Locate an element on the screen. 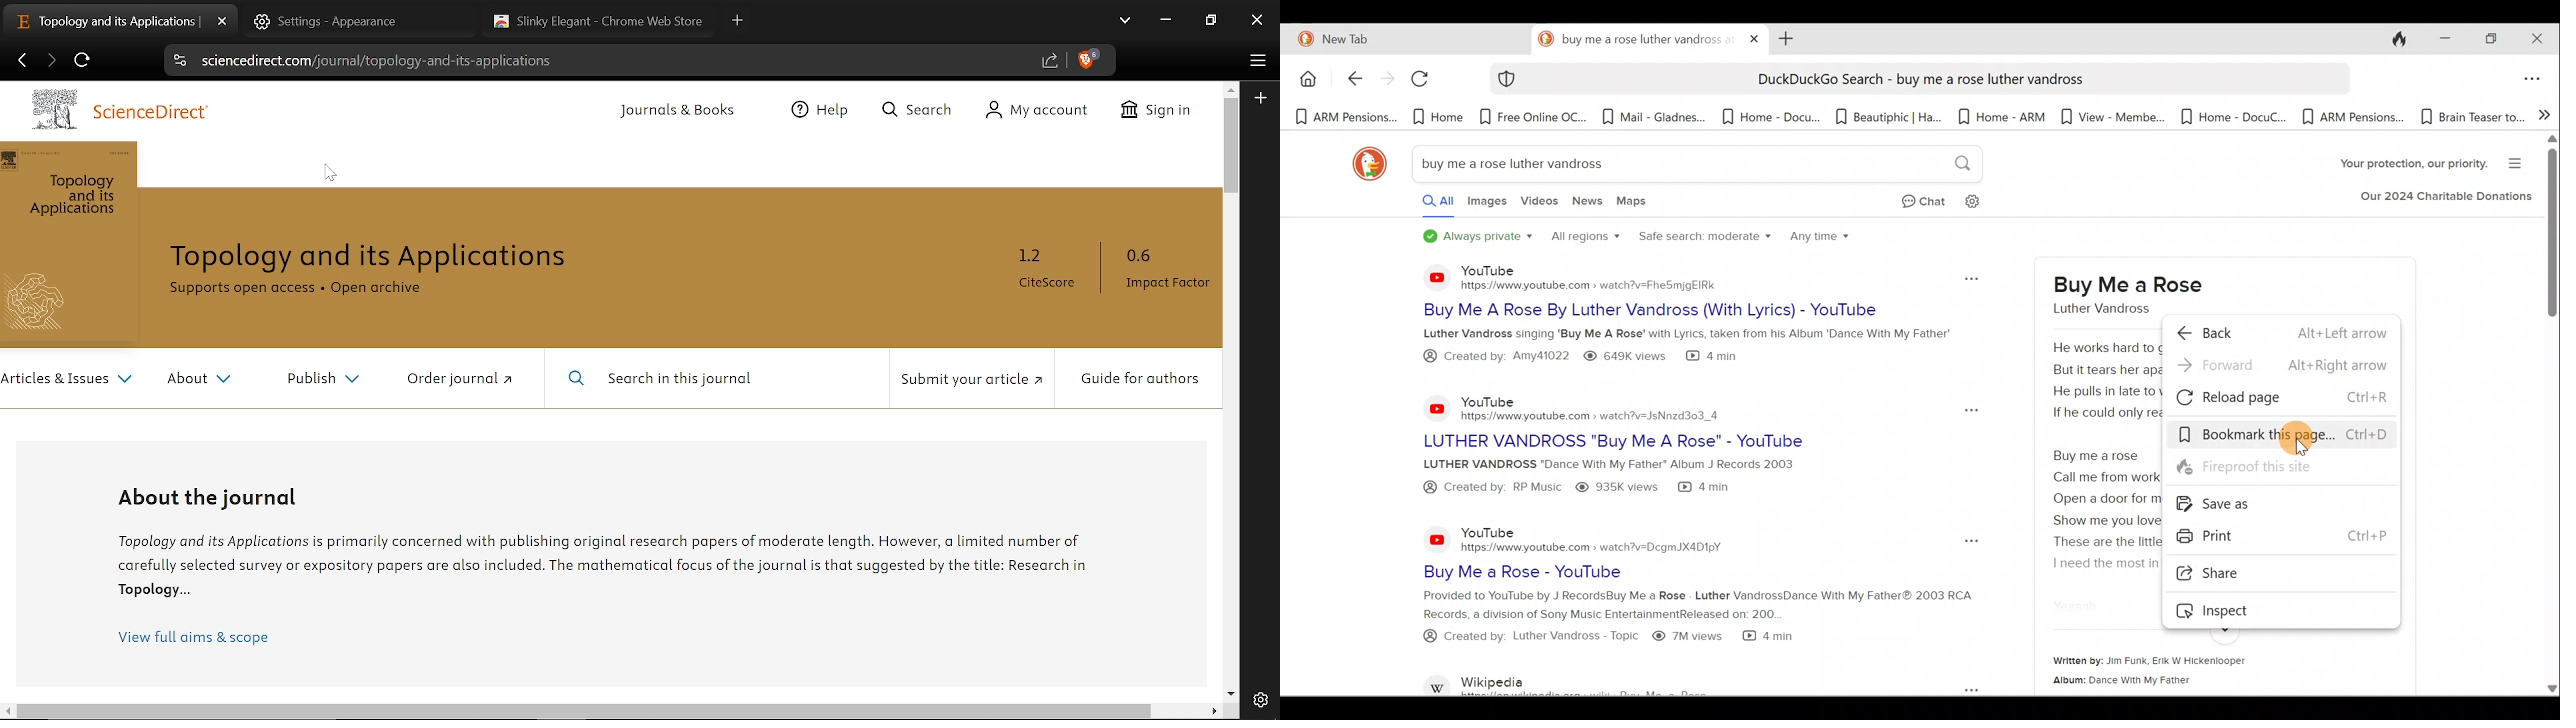  Print is located at coordinates (2285, 537).